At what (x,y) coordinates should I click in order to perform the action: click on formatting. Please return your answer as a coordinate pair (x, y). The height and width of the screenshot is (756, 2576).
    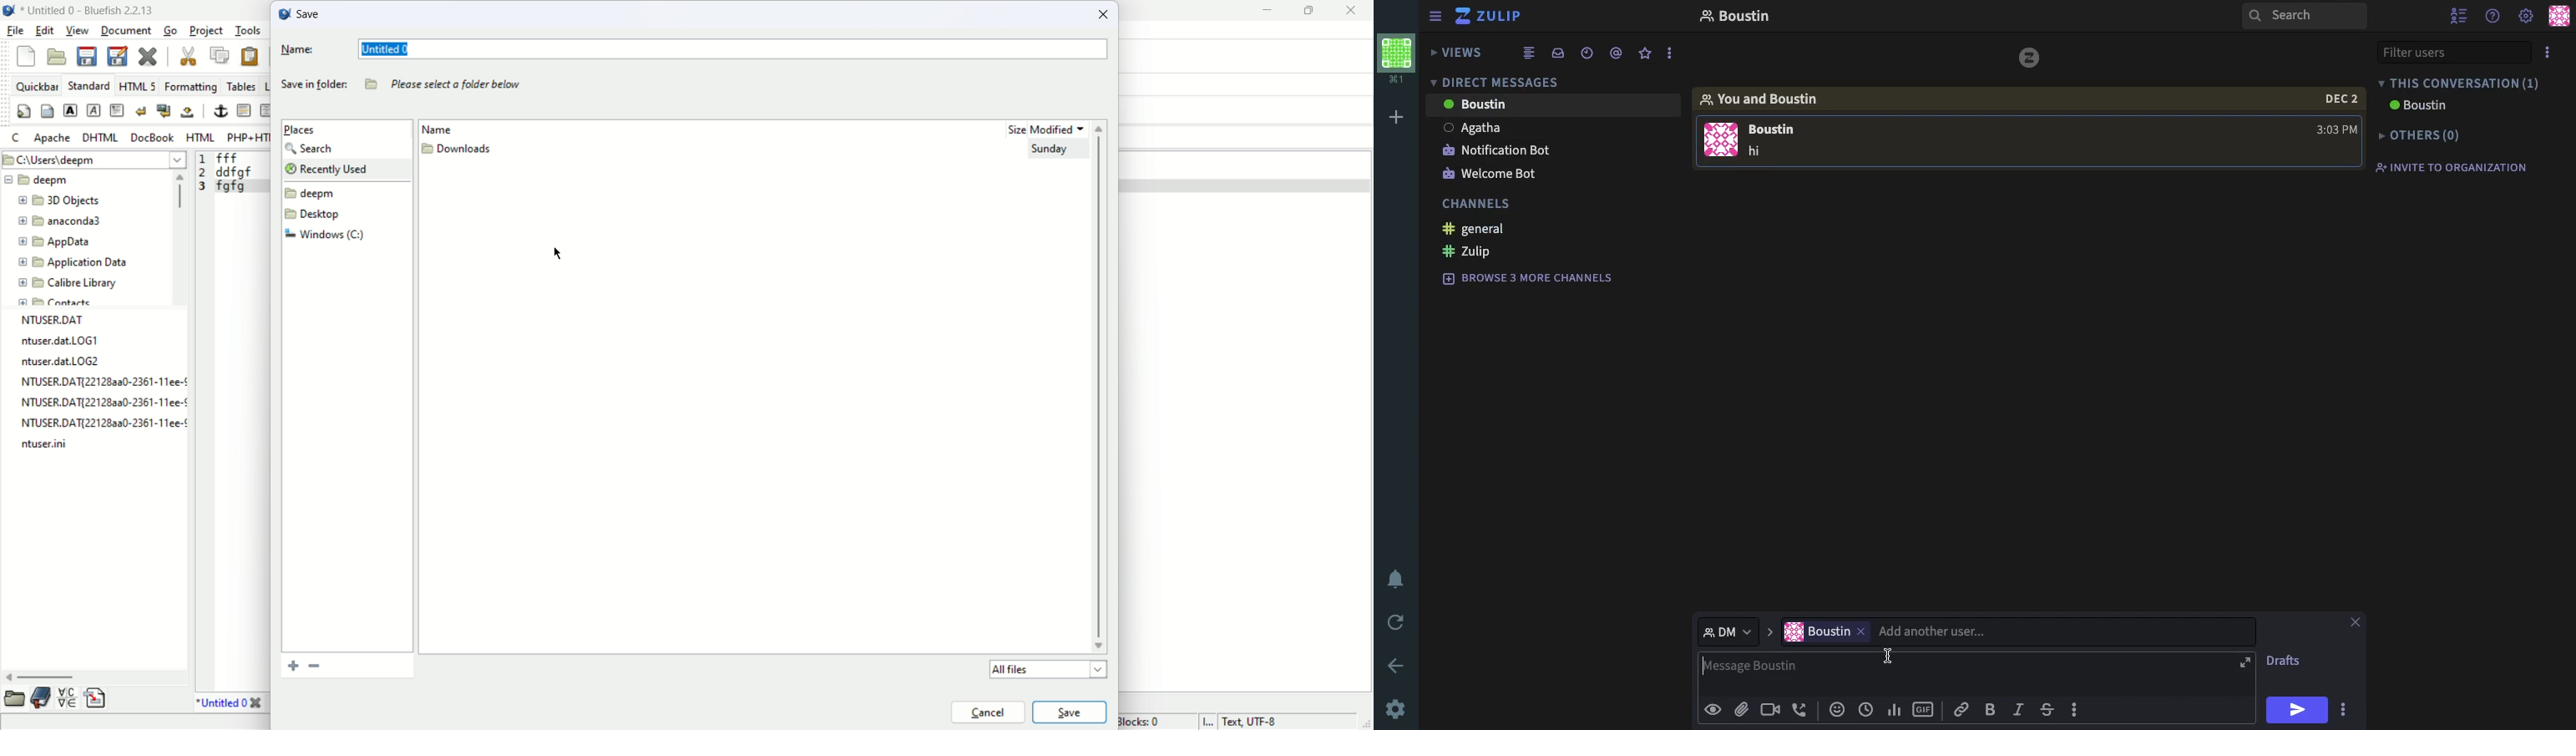
    Looking at the image, I should click on (192, 86).